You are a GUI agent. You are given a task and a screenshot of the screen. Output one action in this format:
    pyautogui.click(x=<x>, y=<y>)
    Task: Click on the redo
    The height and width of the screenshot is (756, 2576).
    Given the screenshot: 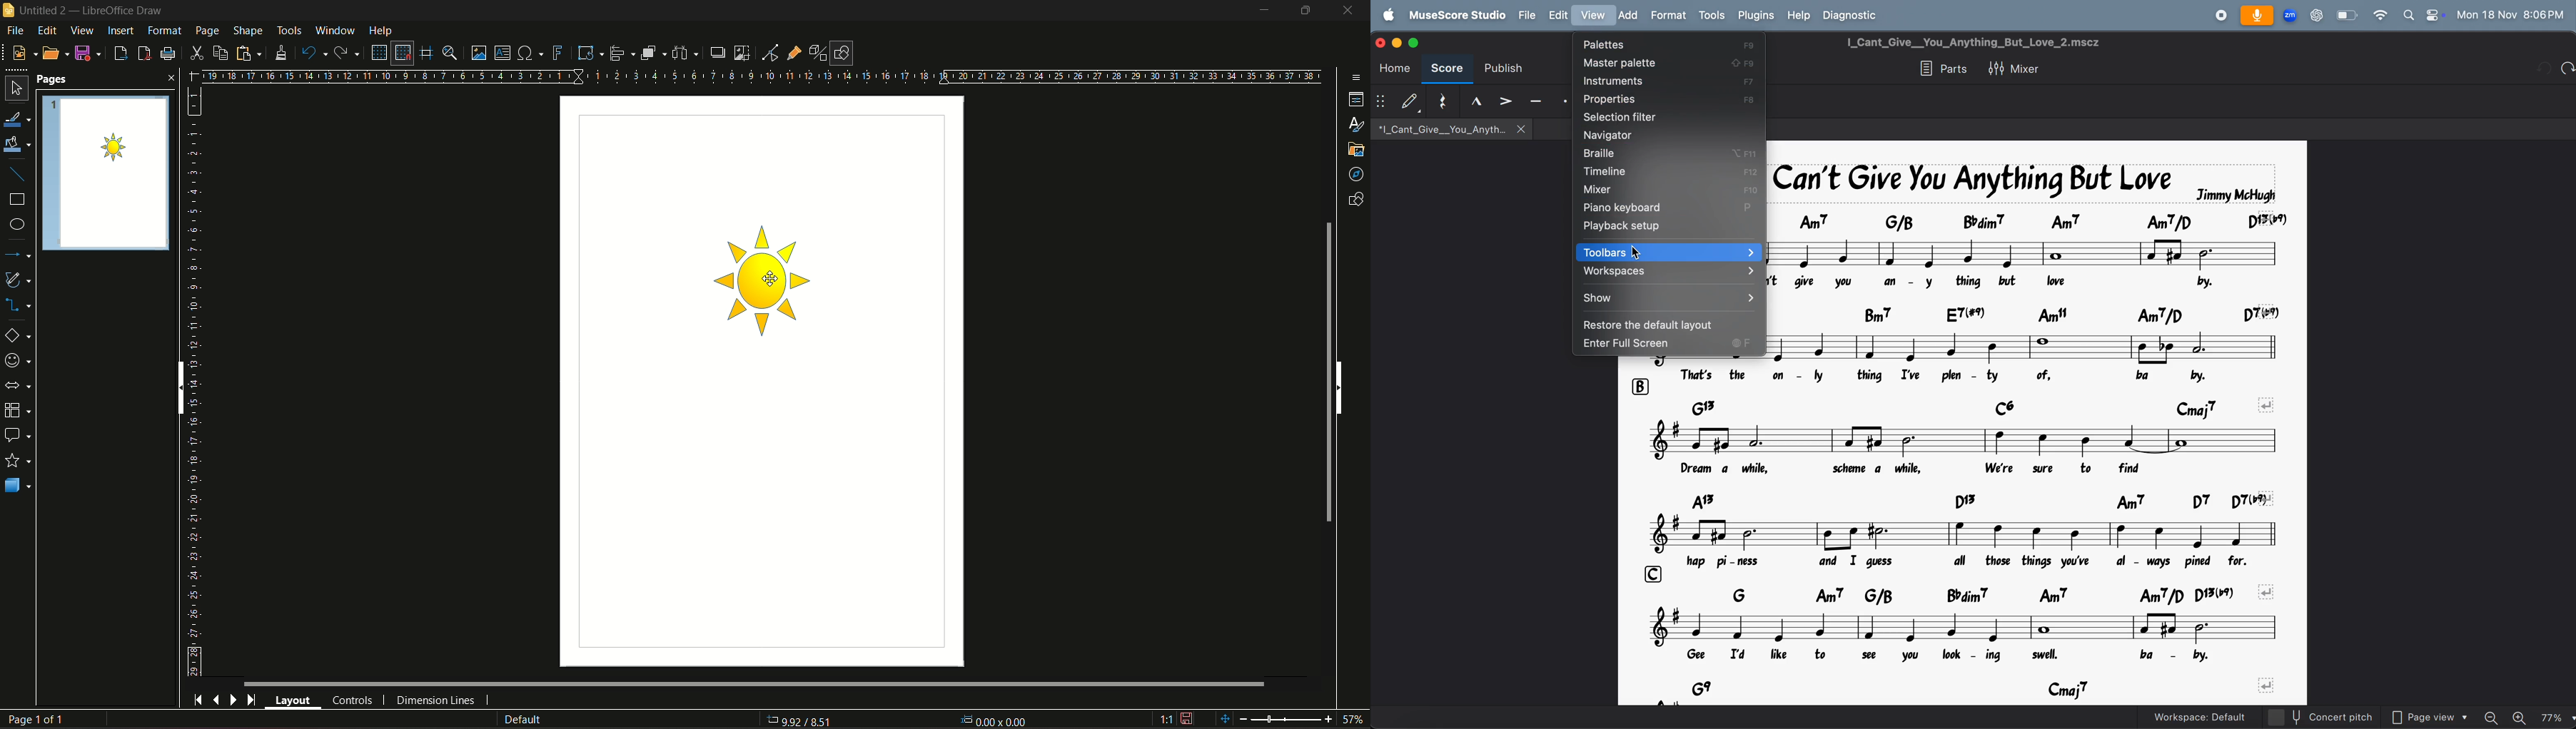 What is the action you would take?
    pyautogui.click(x=348, y=53)
    